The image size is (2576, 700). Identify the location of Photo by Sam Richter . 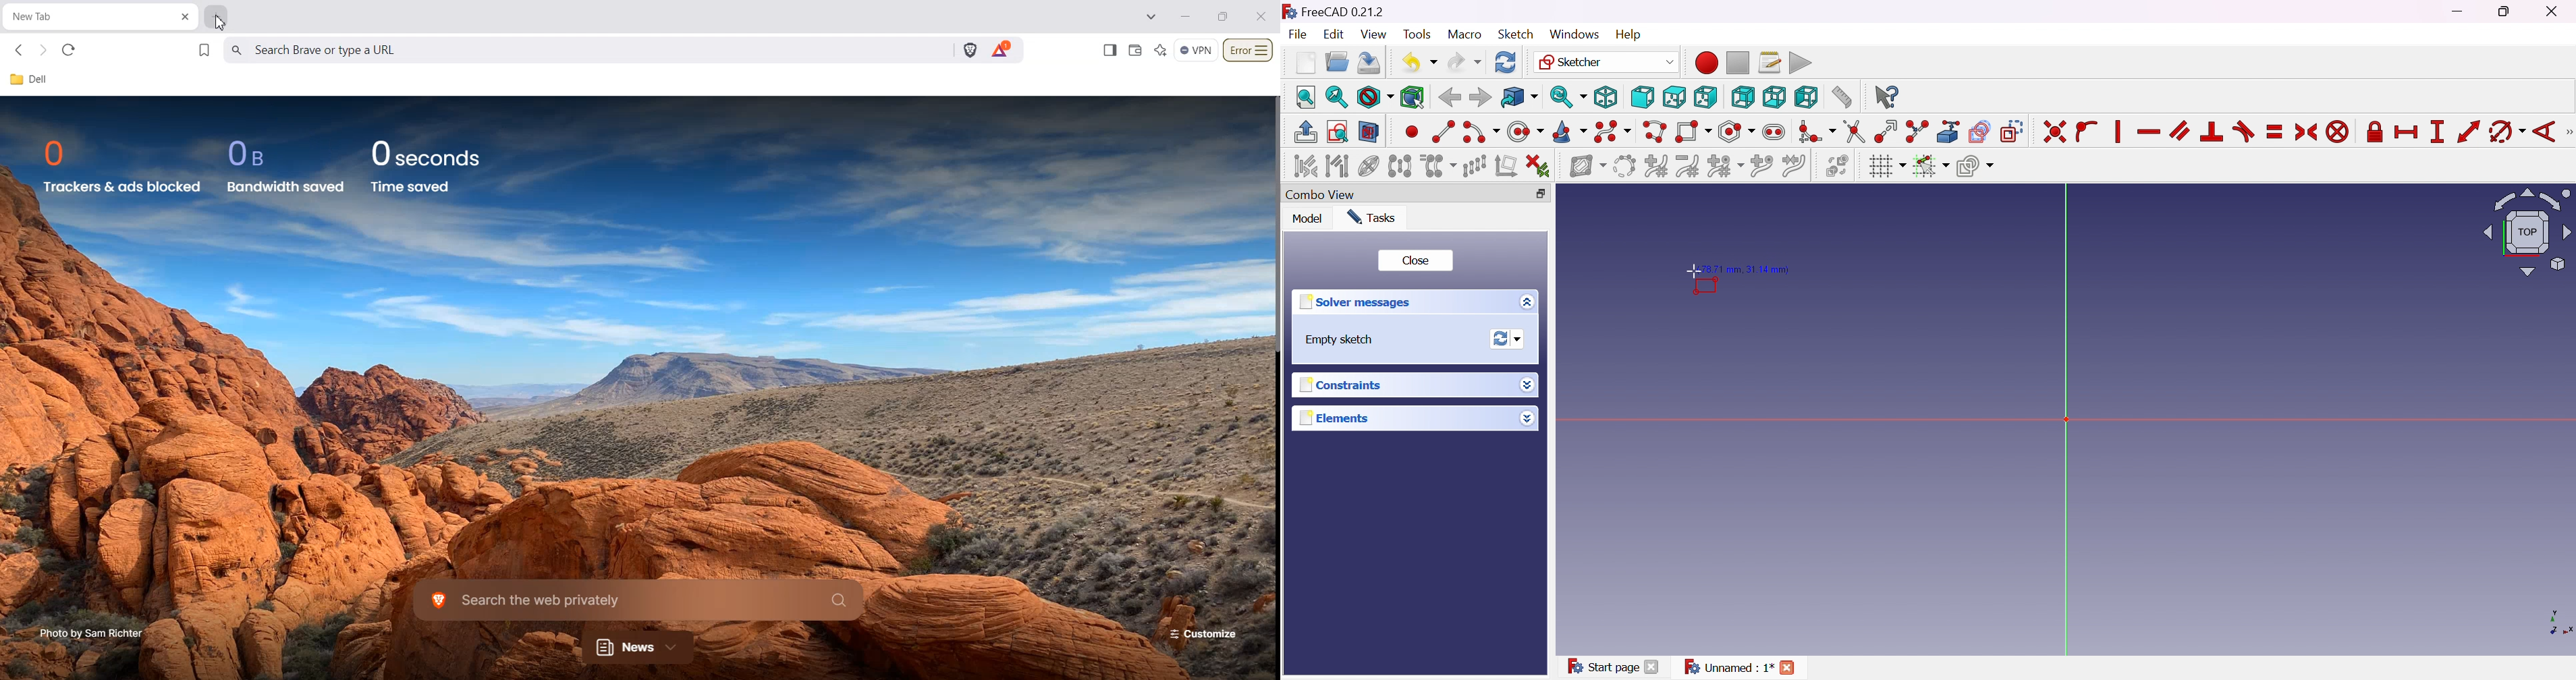
(92, 632).